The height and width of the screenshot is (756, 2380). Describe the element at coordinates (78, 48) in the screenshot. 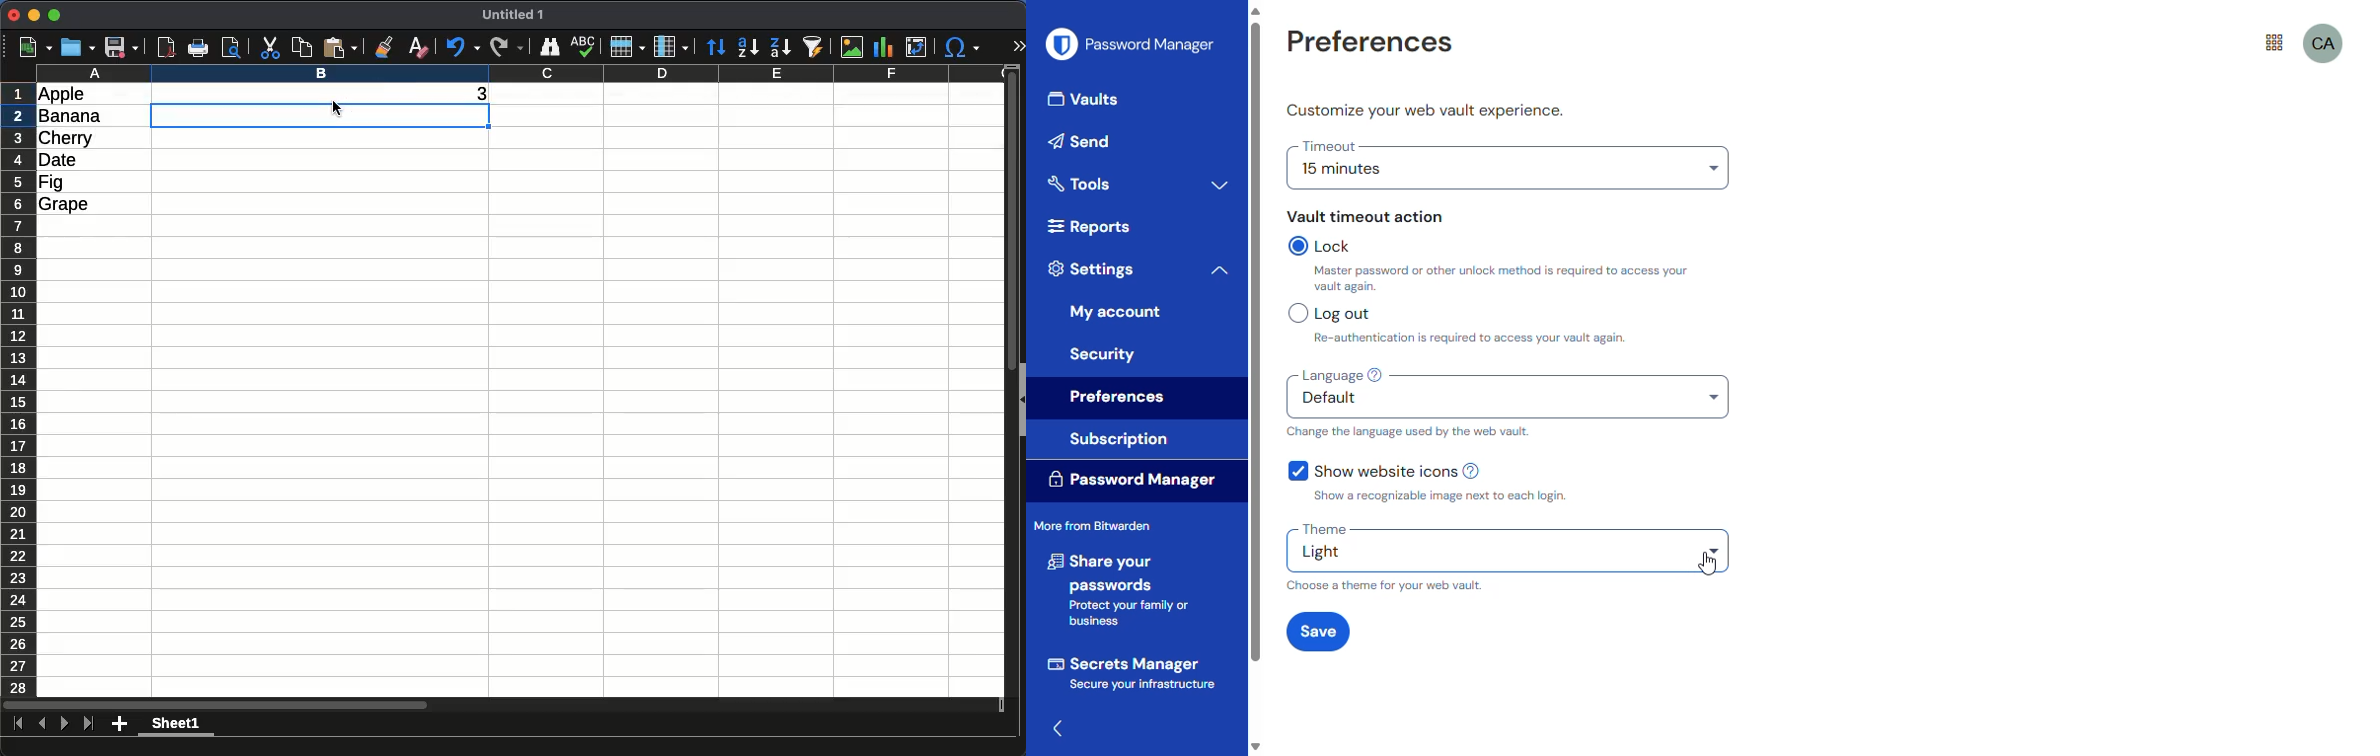

I see `open` at that location.